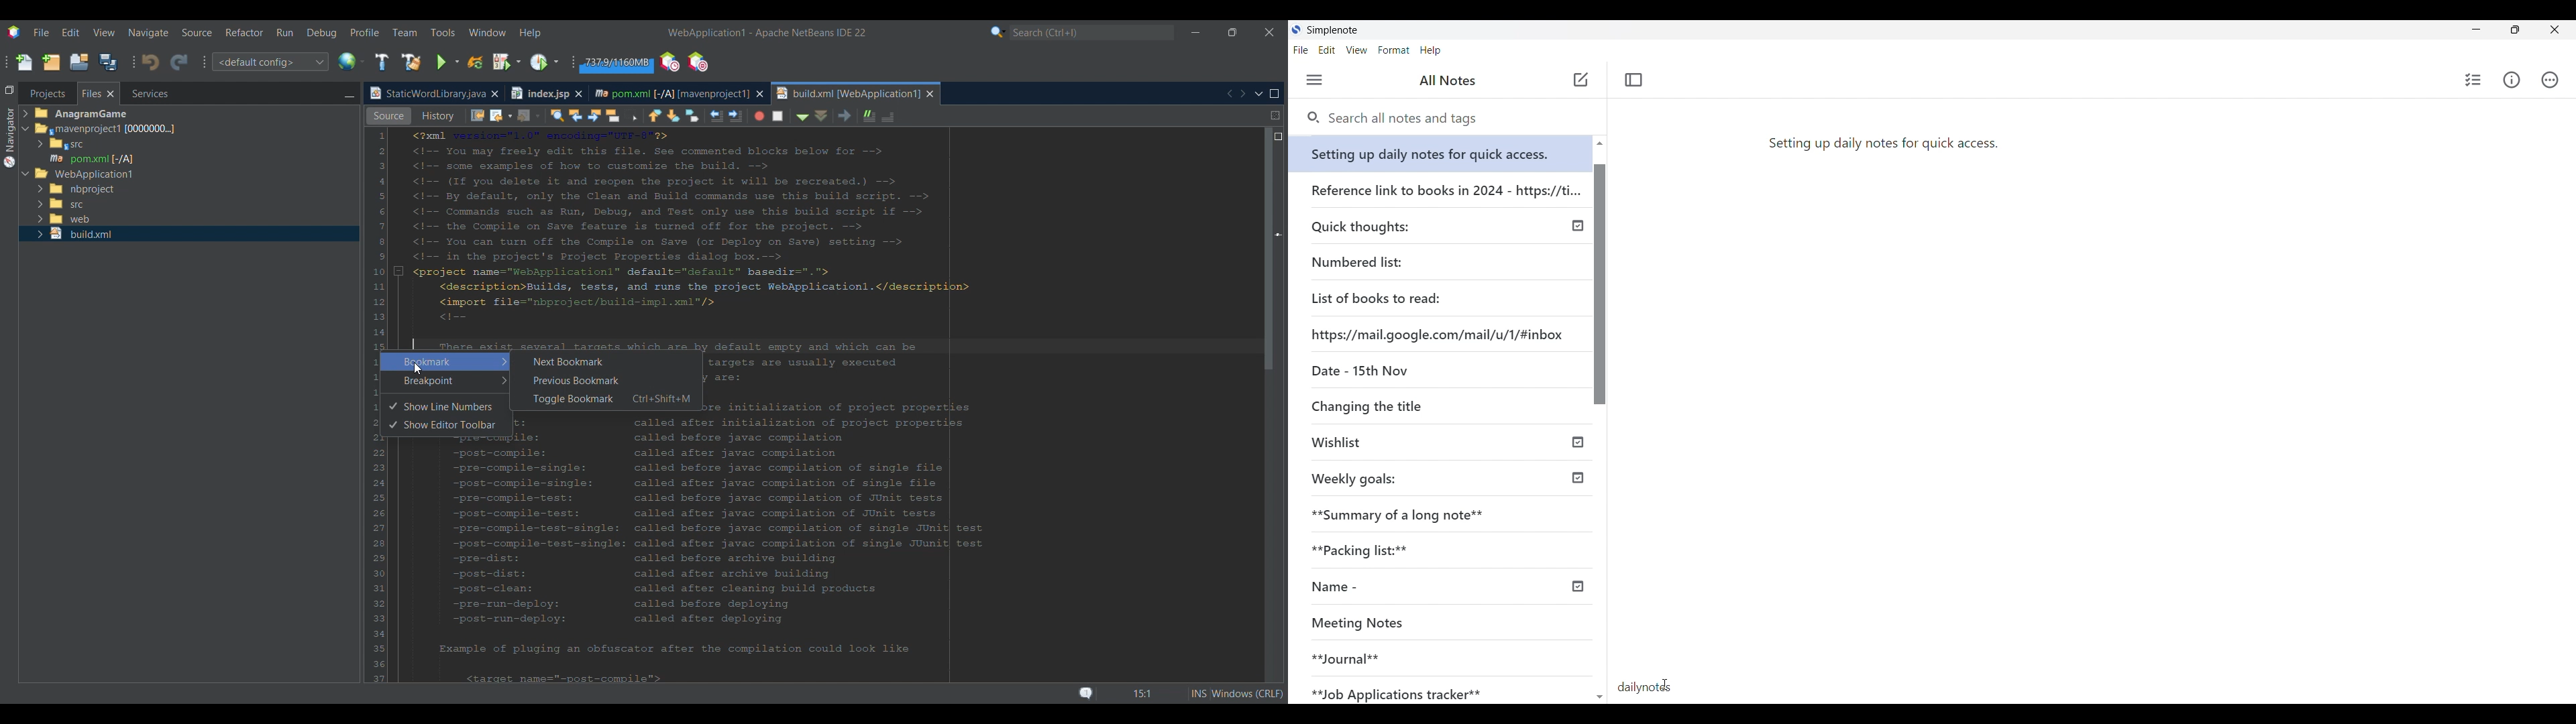  I want to click on Software note, so click(1336, 30).